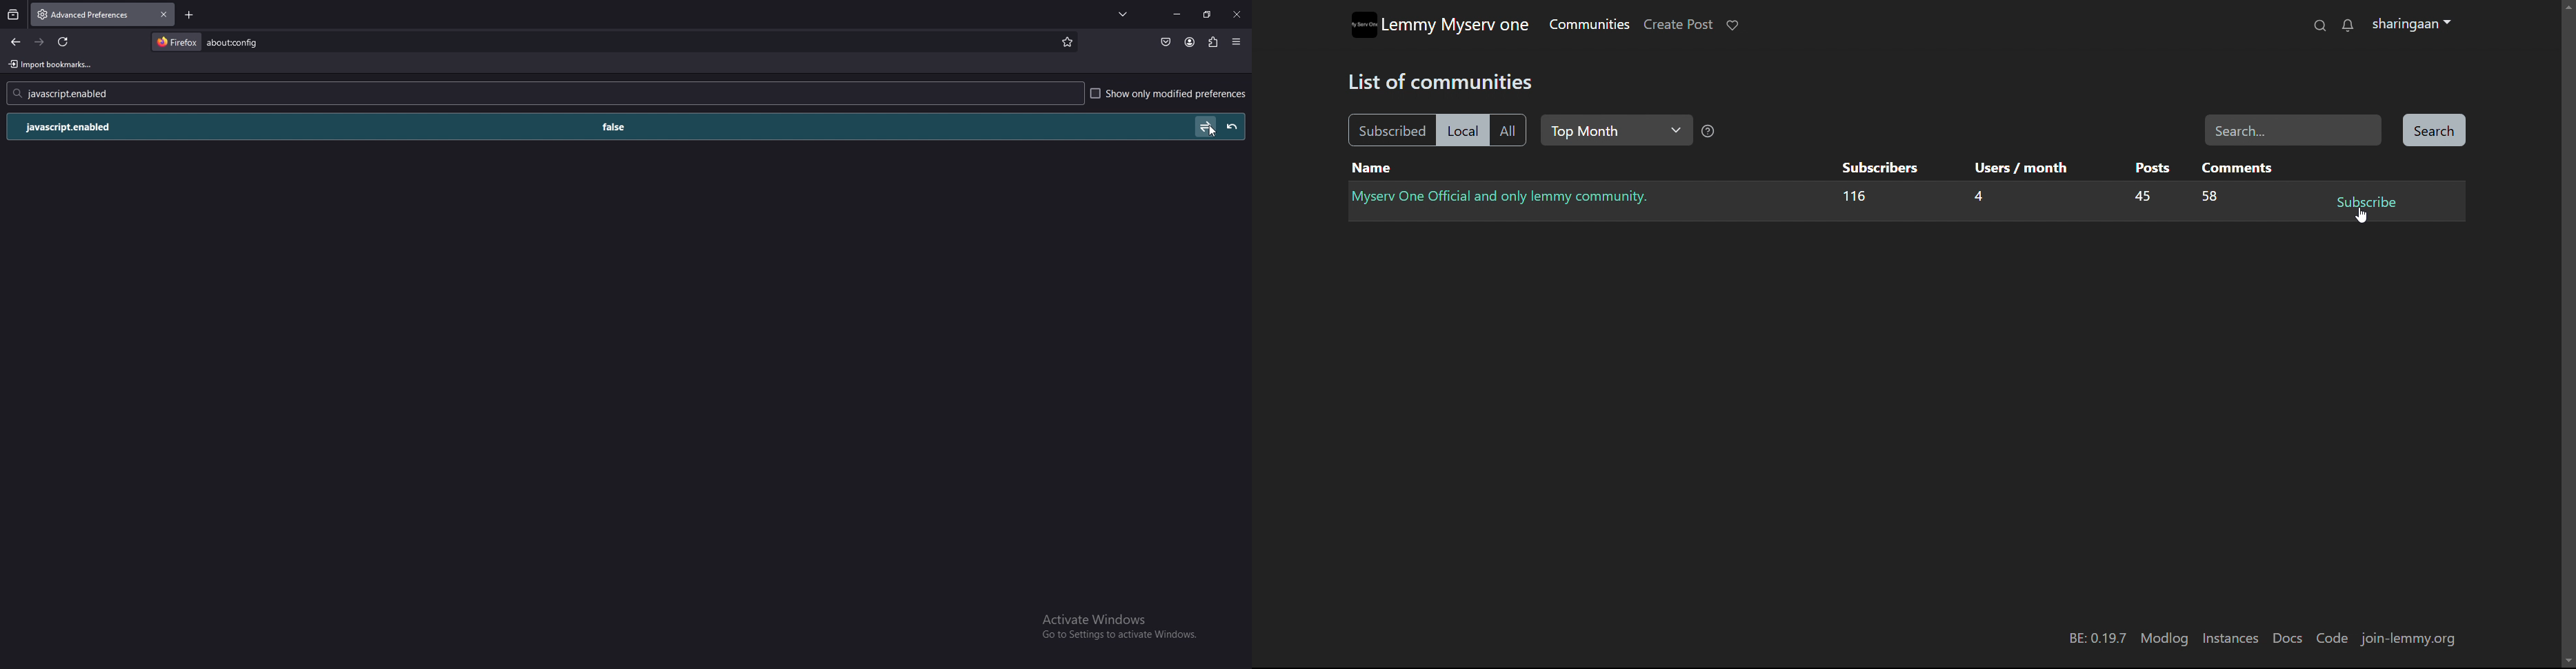 This screenshot has height=672, width=2576. I want to click on mark as favorite, so click(1064, 44).